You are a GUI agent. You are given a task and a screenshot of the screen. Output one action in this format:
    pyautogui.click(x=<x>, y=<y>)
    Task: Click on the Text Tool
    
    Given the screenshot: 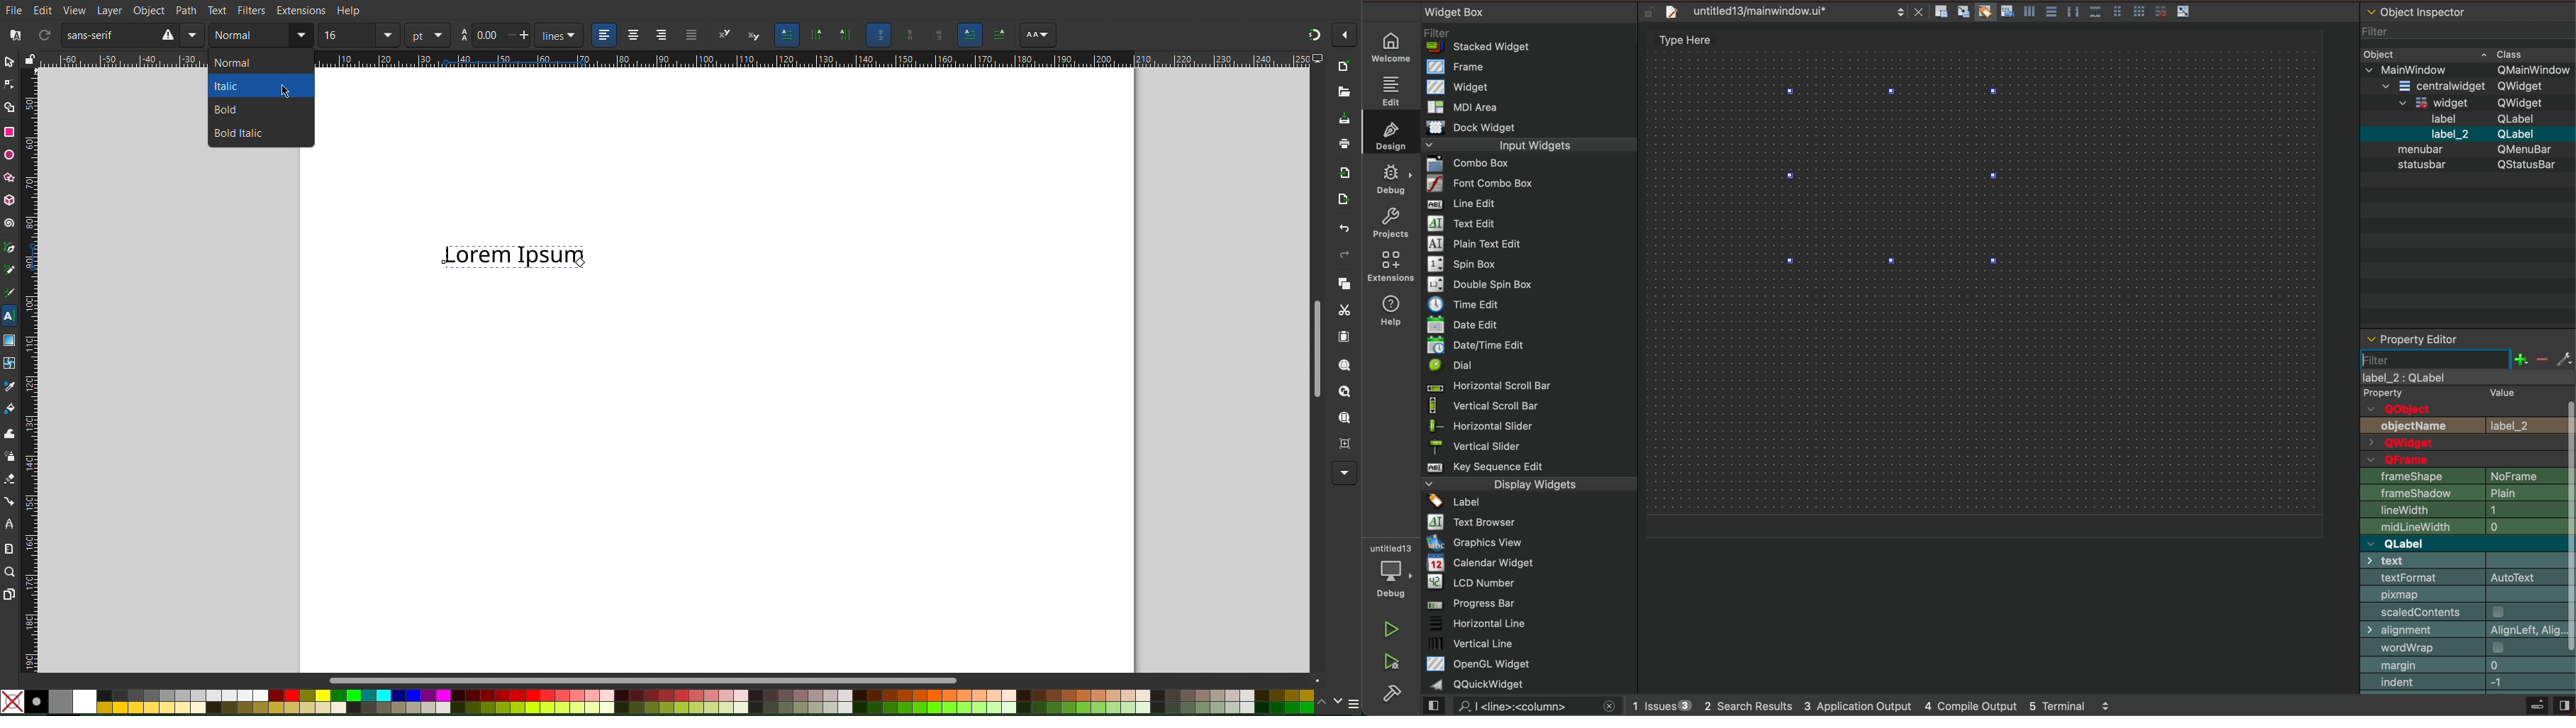 What is the action you would take?
    pyautogui.click(x=10, y=315)
    